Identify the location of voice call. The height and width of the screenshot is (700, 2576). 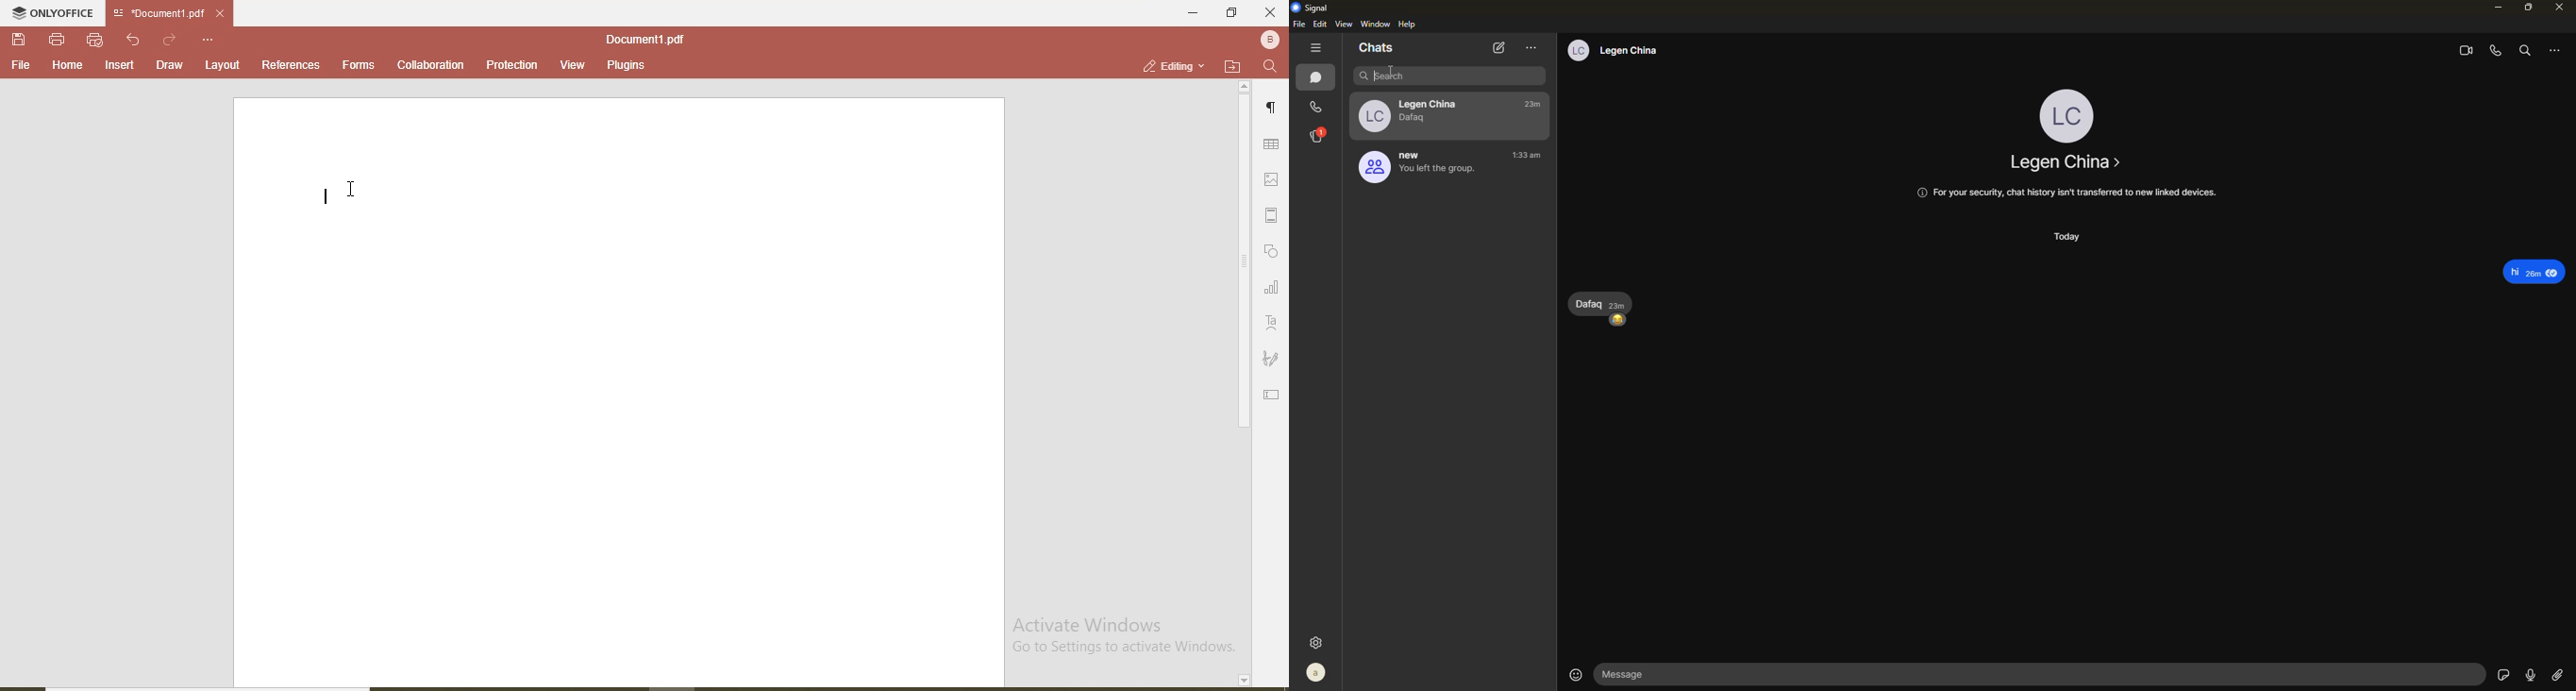
(2497, 51).